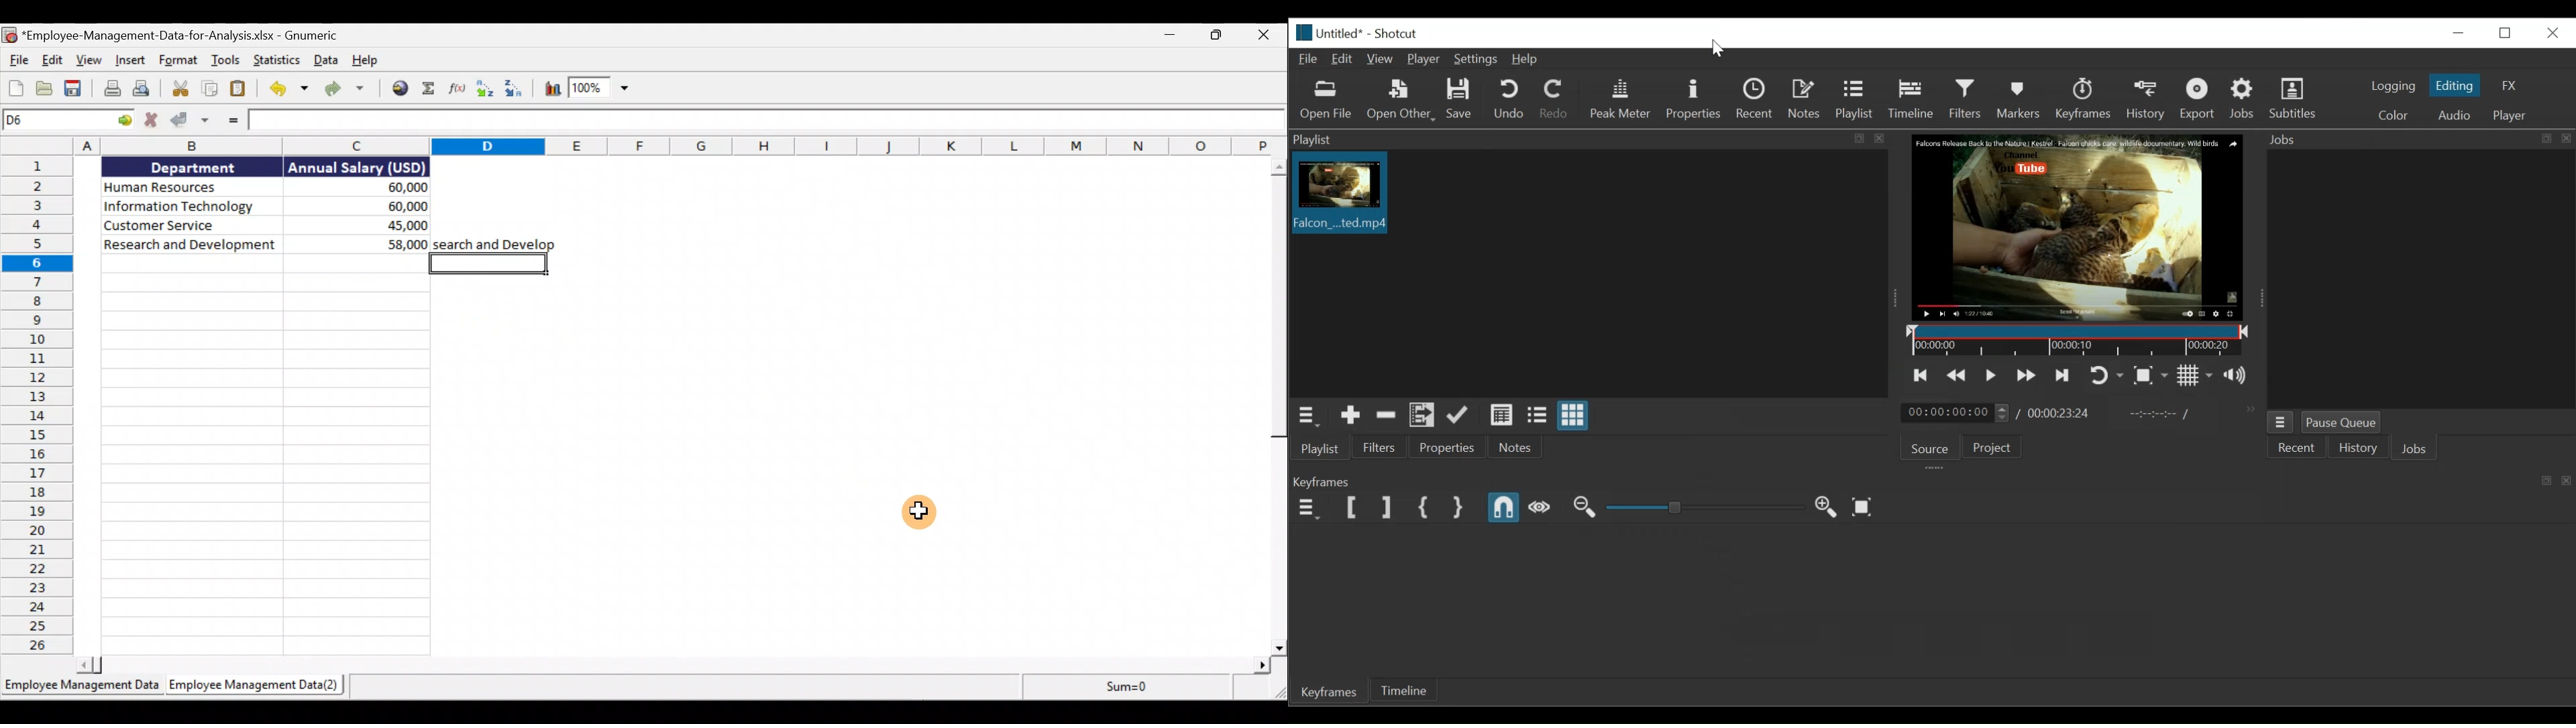  What do you see at coordinates (1590, 139) in the screenshot?
I see `Playlist` at bounding box center [1590, 139].